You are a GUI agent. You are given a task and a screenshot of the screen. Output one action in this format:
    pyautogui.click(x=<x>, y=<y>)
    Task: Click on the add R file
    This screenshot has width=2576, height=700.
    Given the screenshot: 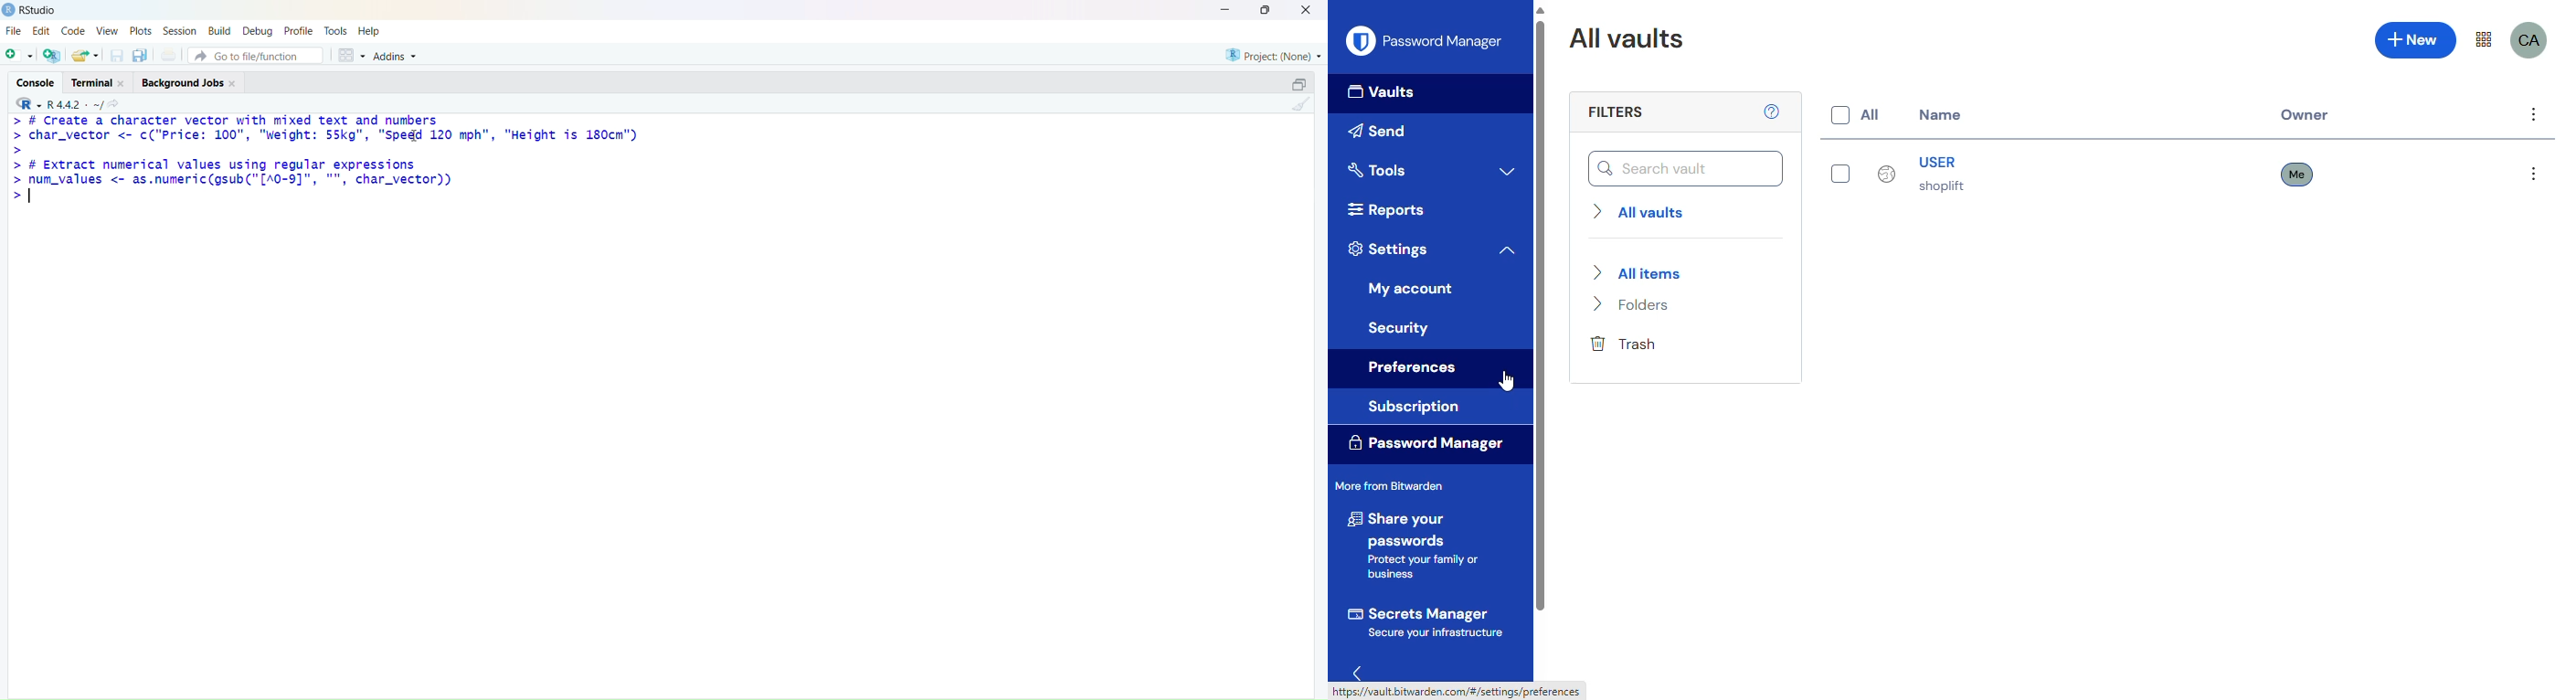 What is the action you would take?
    pyautogui.click(x=52, y=55)
    